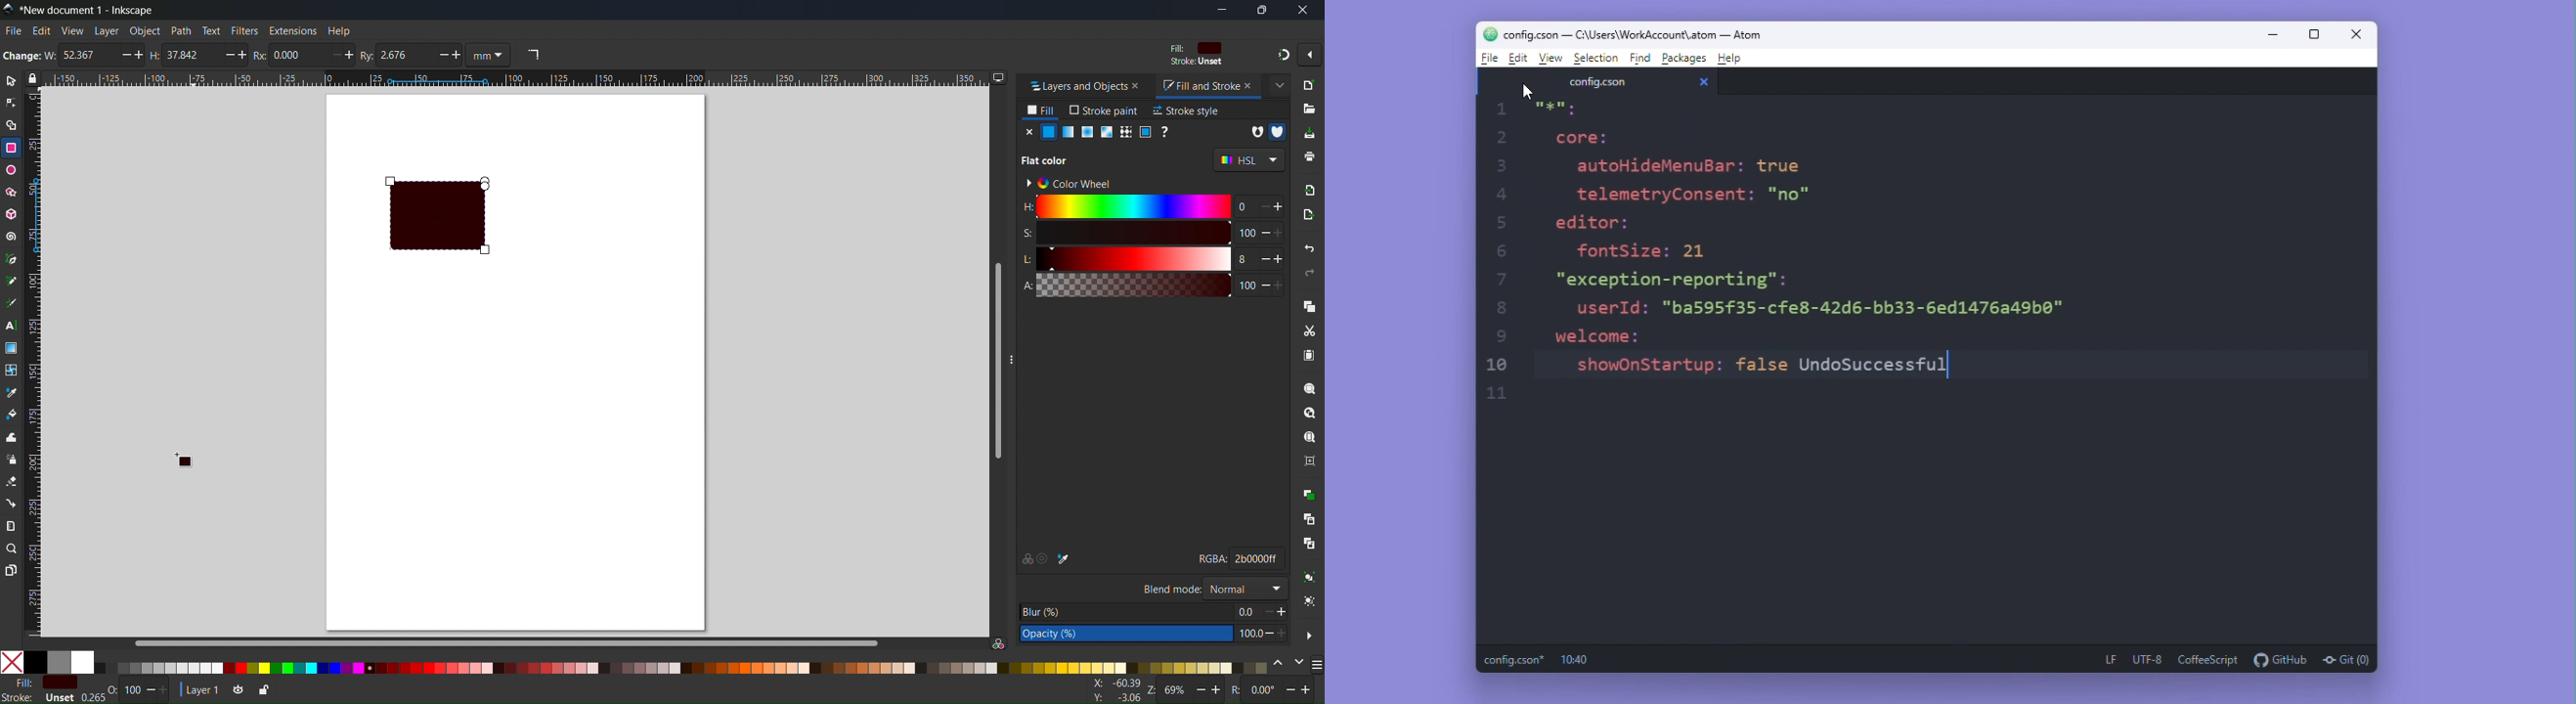  I want to click on  100, so click(1246, 286).